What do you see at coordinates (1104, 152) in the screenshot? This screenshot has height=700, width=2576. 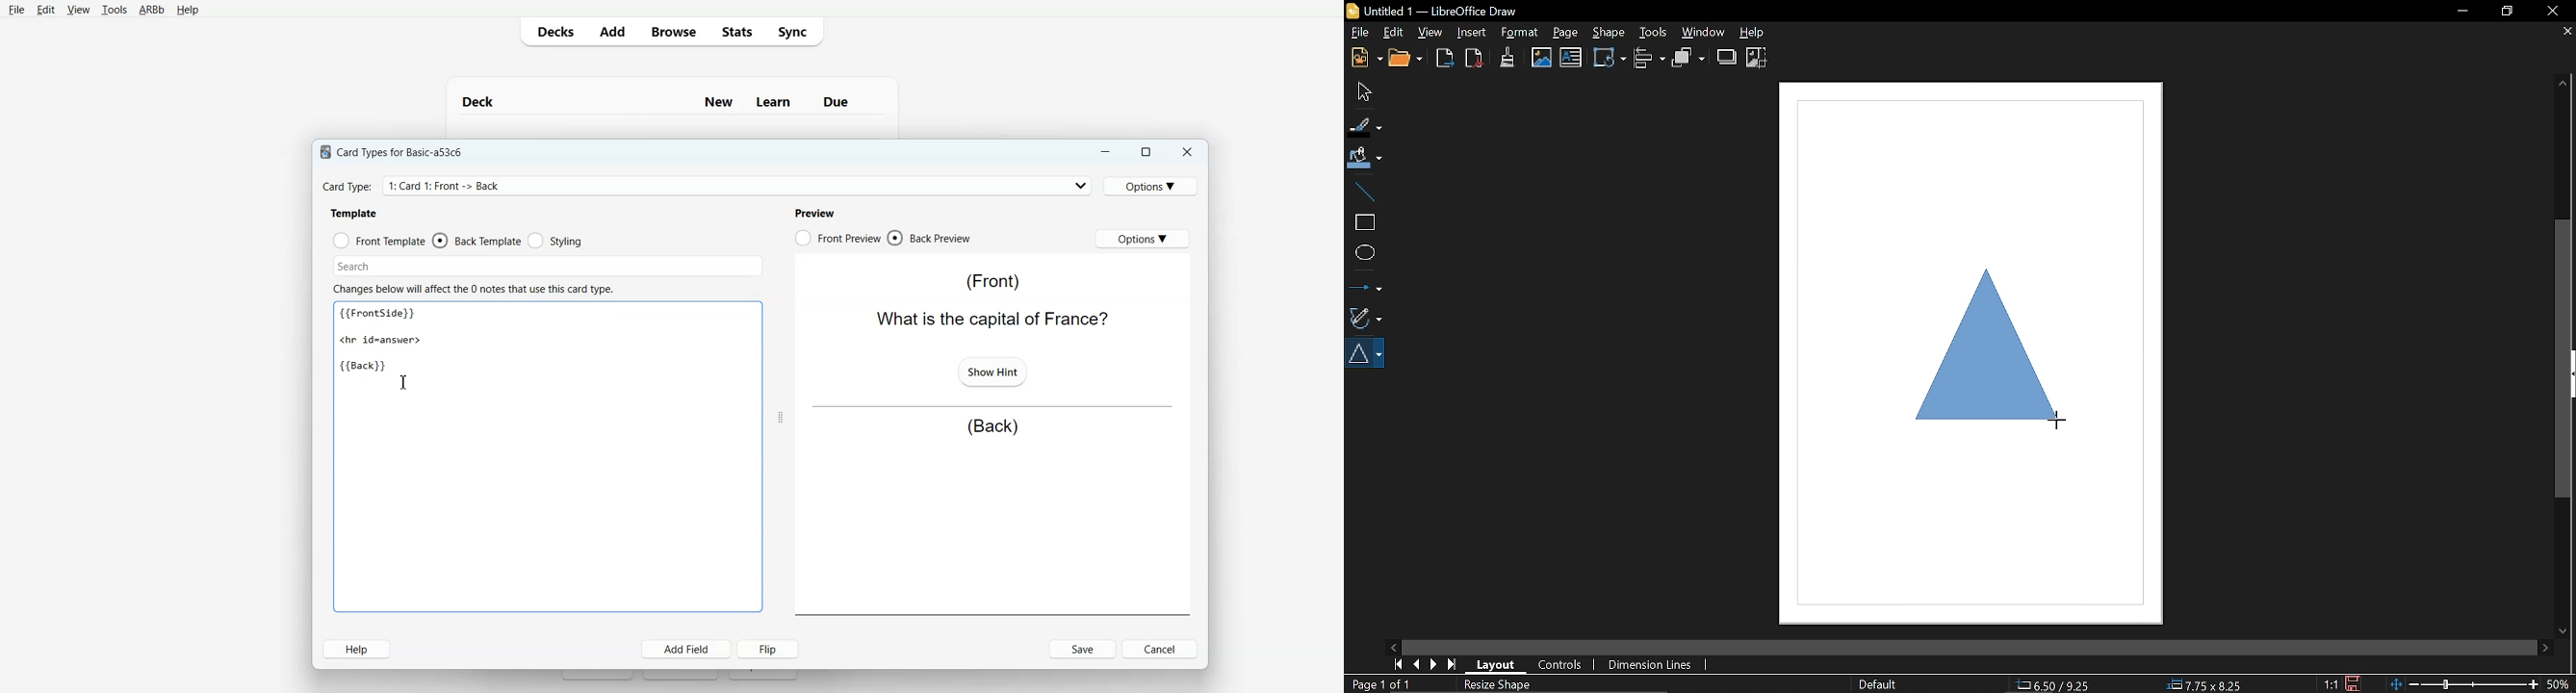 I see `Minimize` at bounding box center [1104, 152].